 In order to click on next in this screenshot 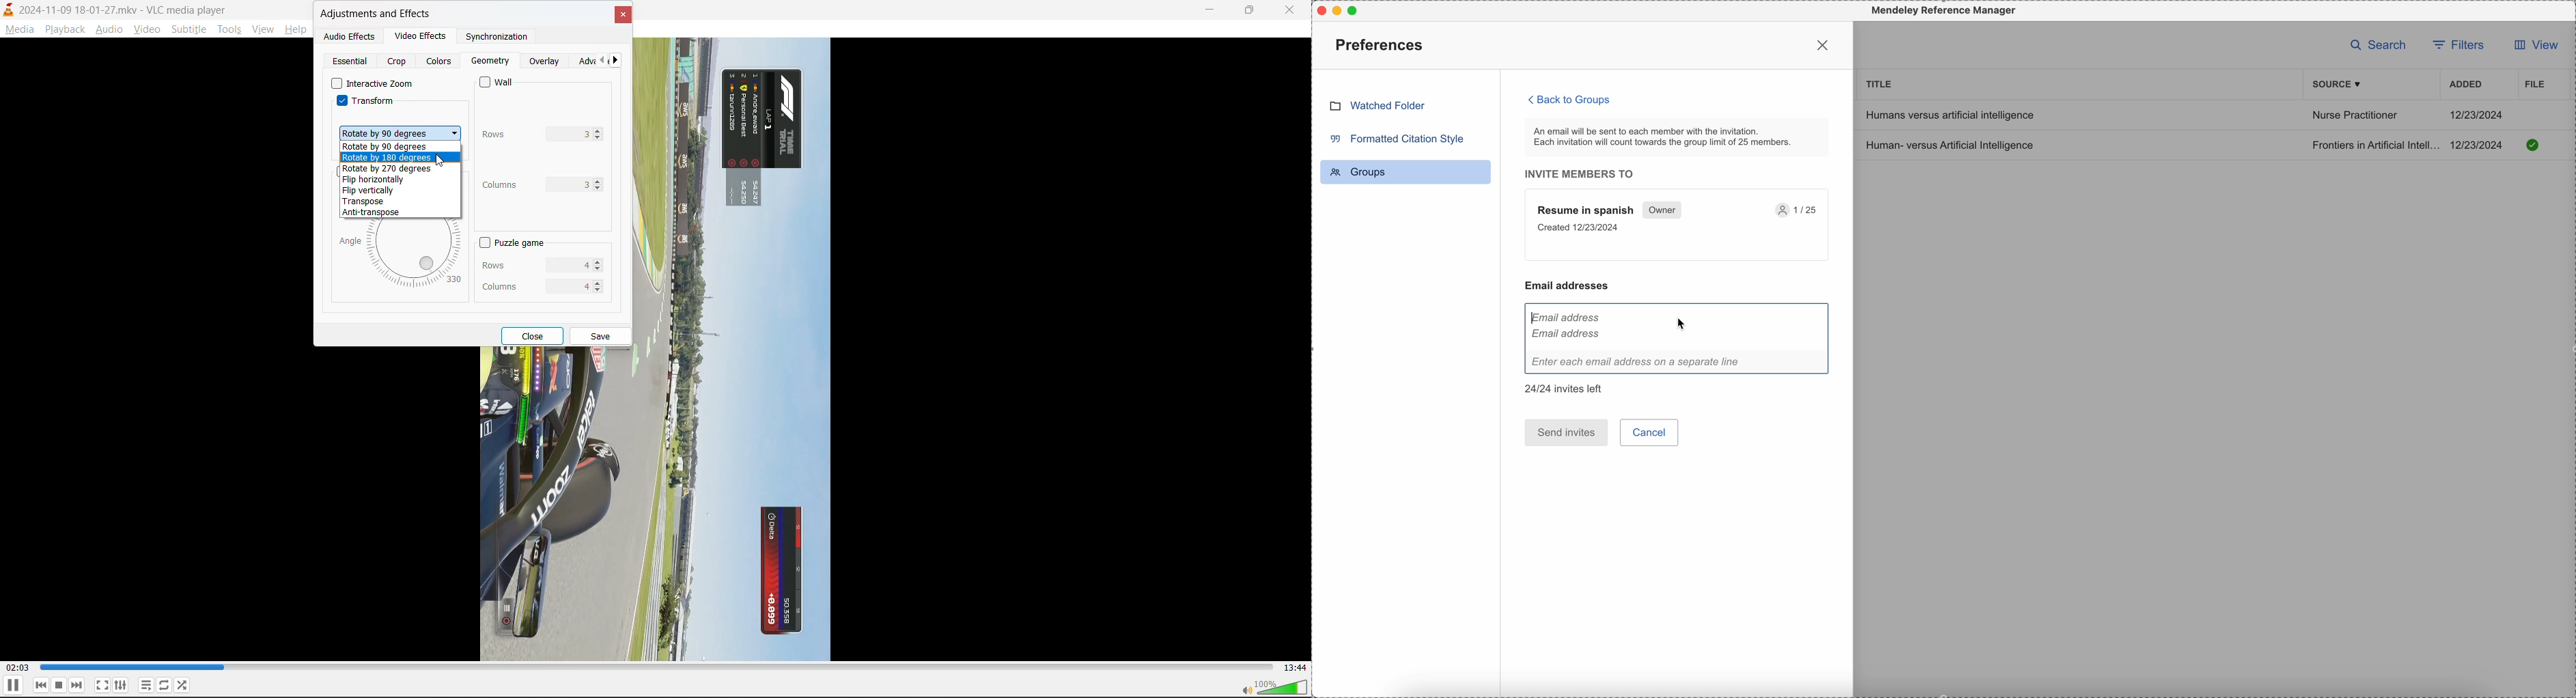, I will do `click(78, 685)`.